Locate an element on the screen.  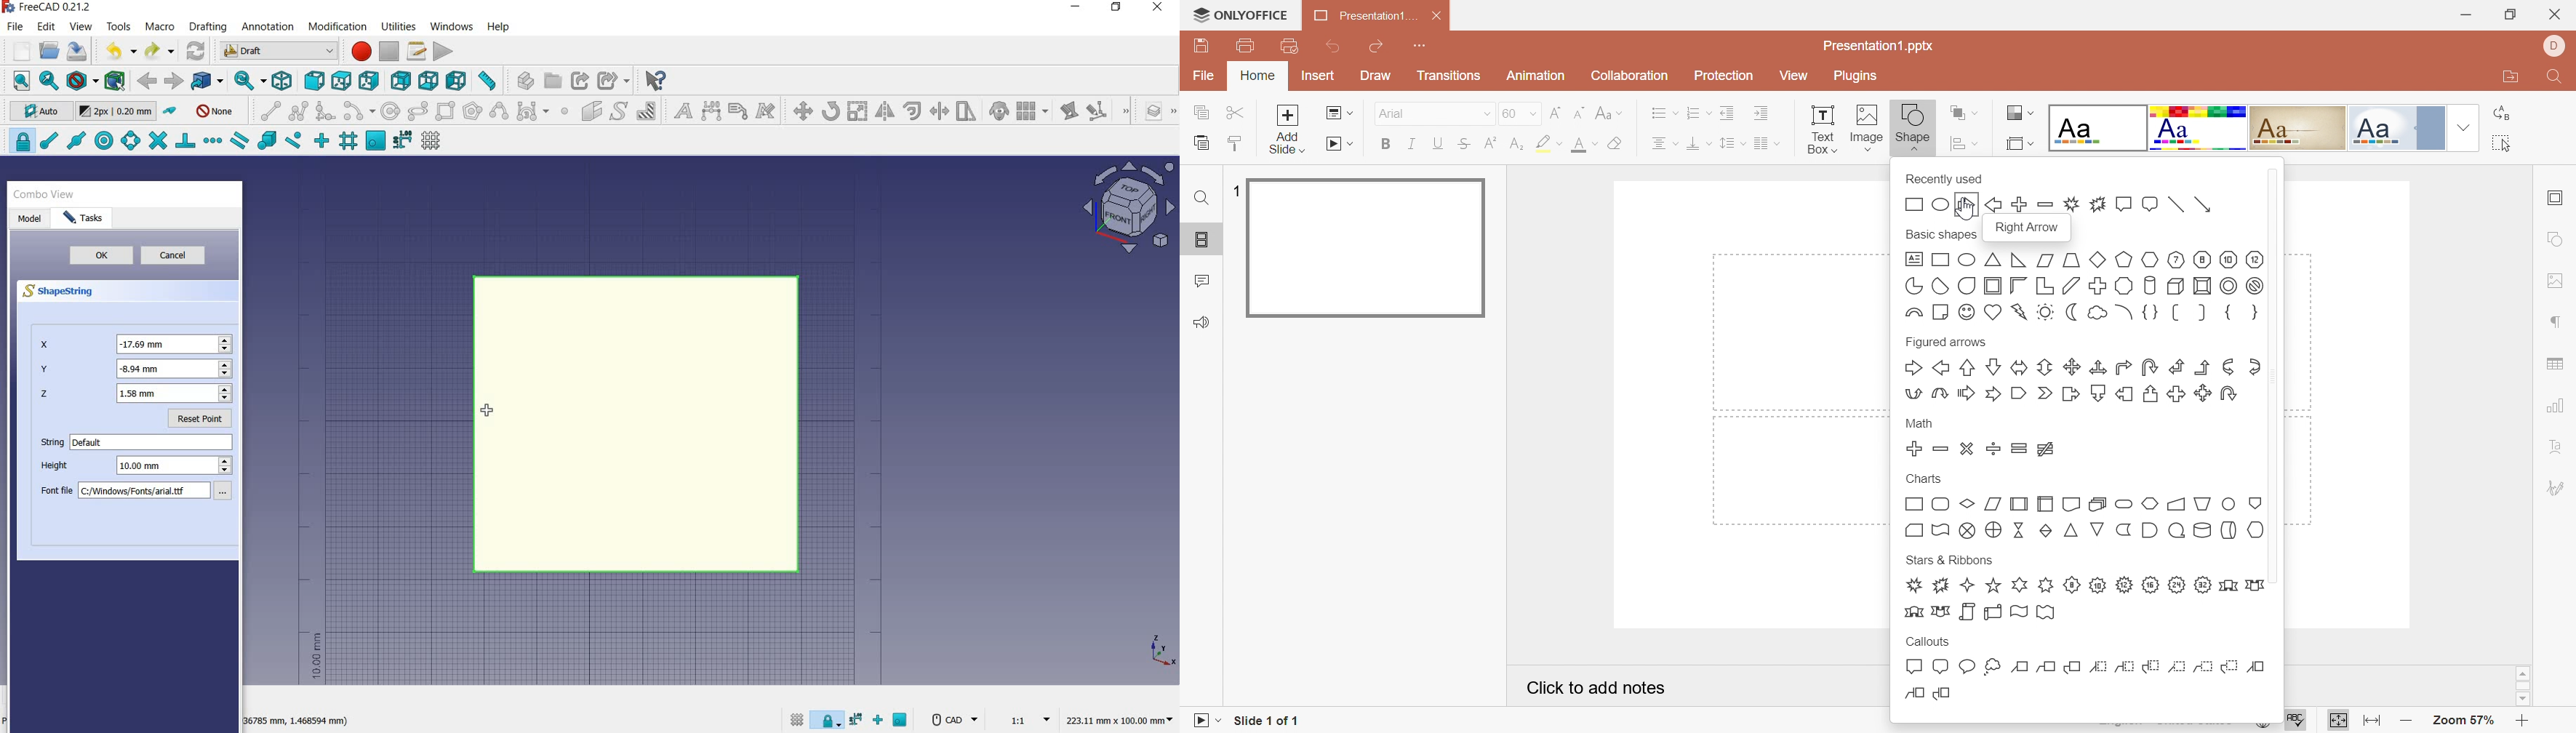
move is located at coordinates (799, 110).